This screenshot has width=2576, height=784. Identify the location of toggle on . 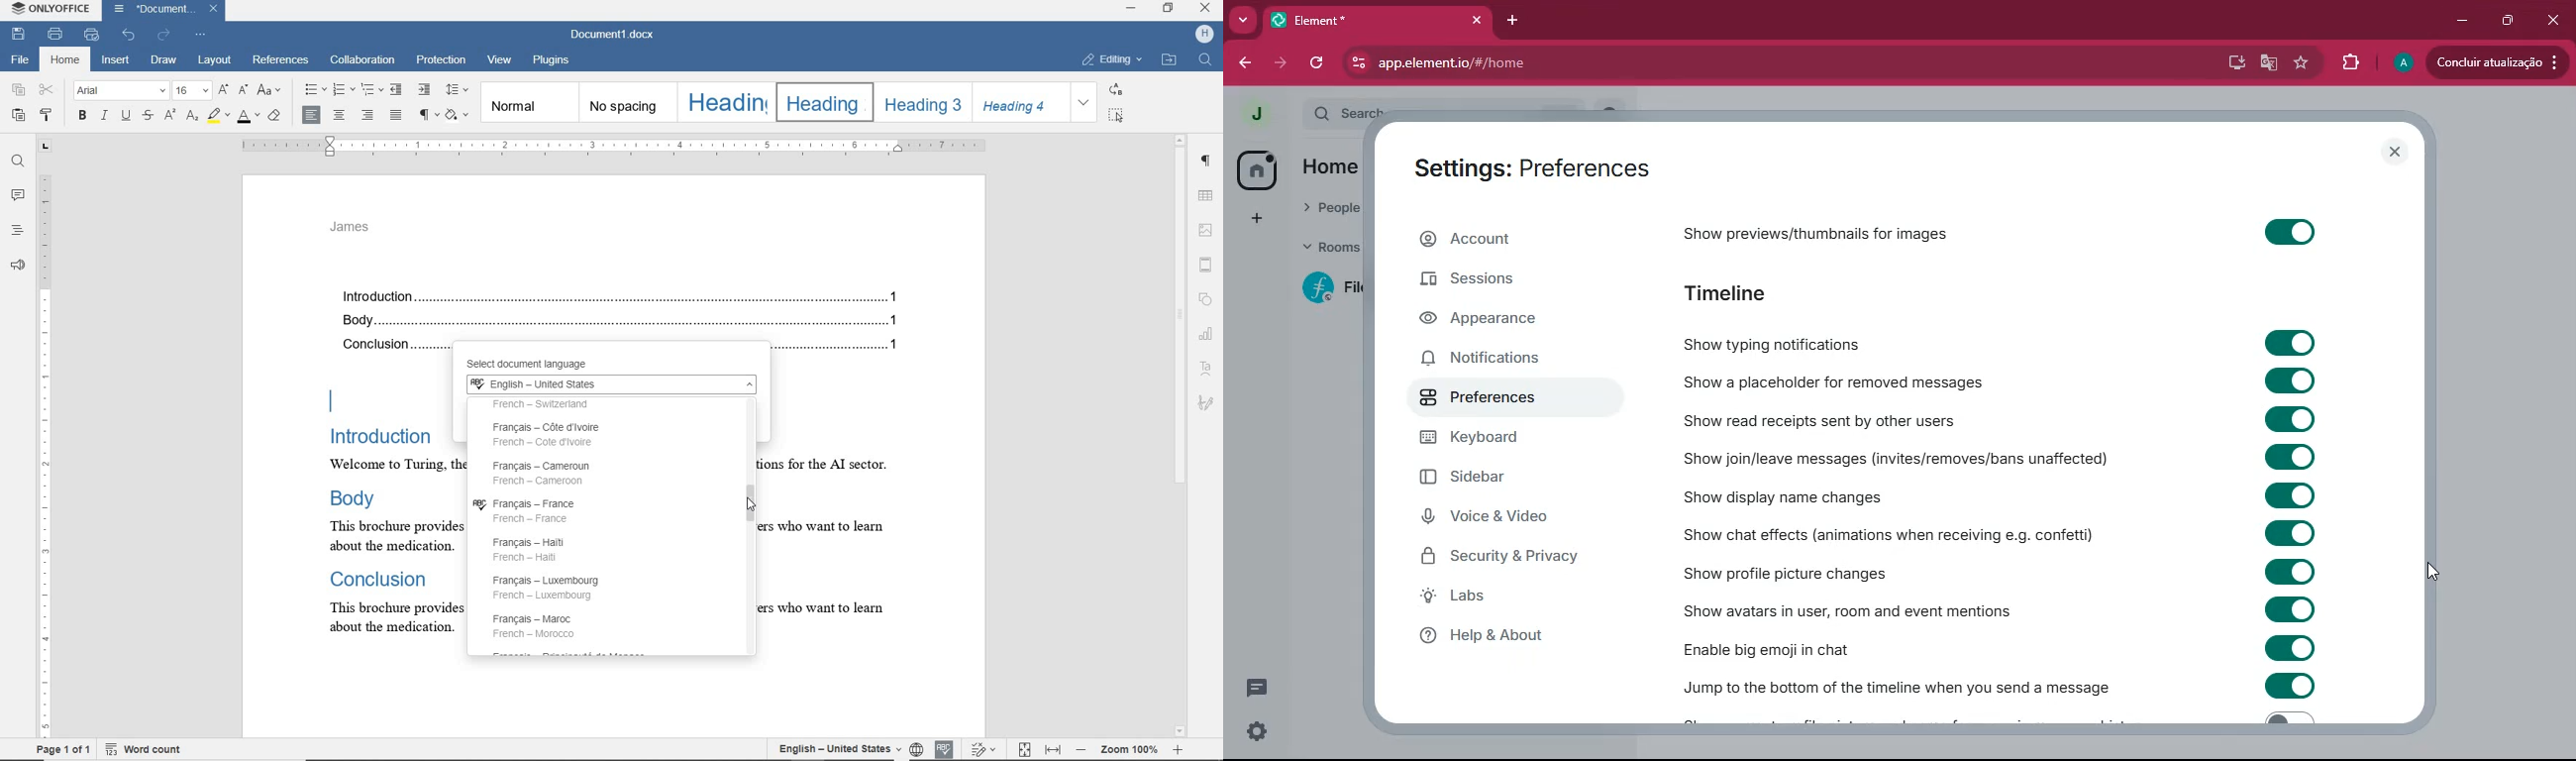
(2289, 418).